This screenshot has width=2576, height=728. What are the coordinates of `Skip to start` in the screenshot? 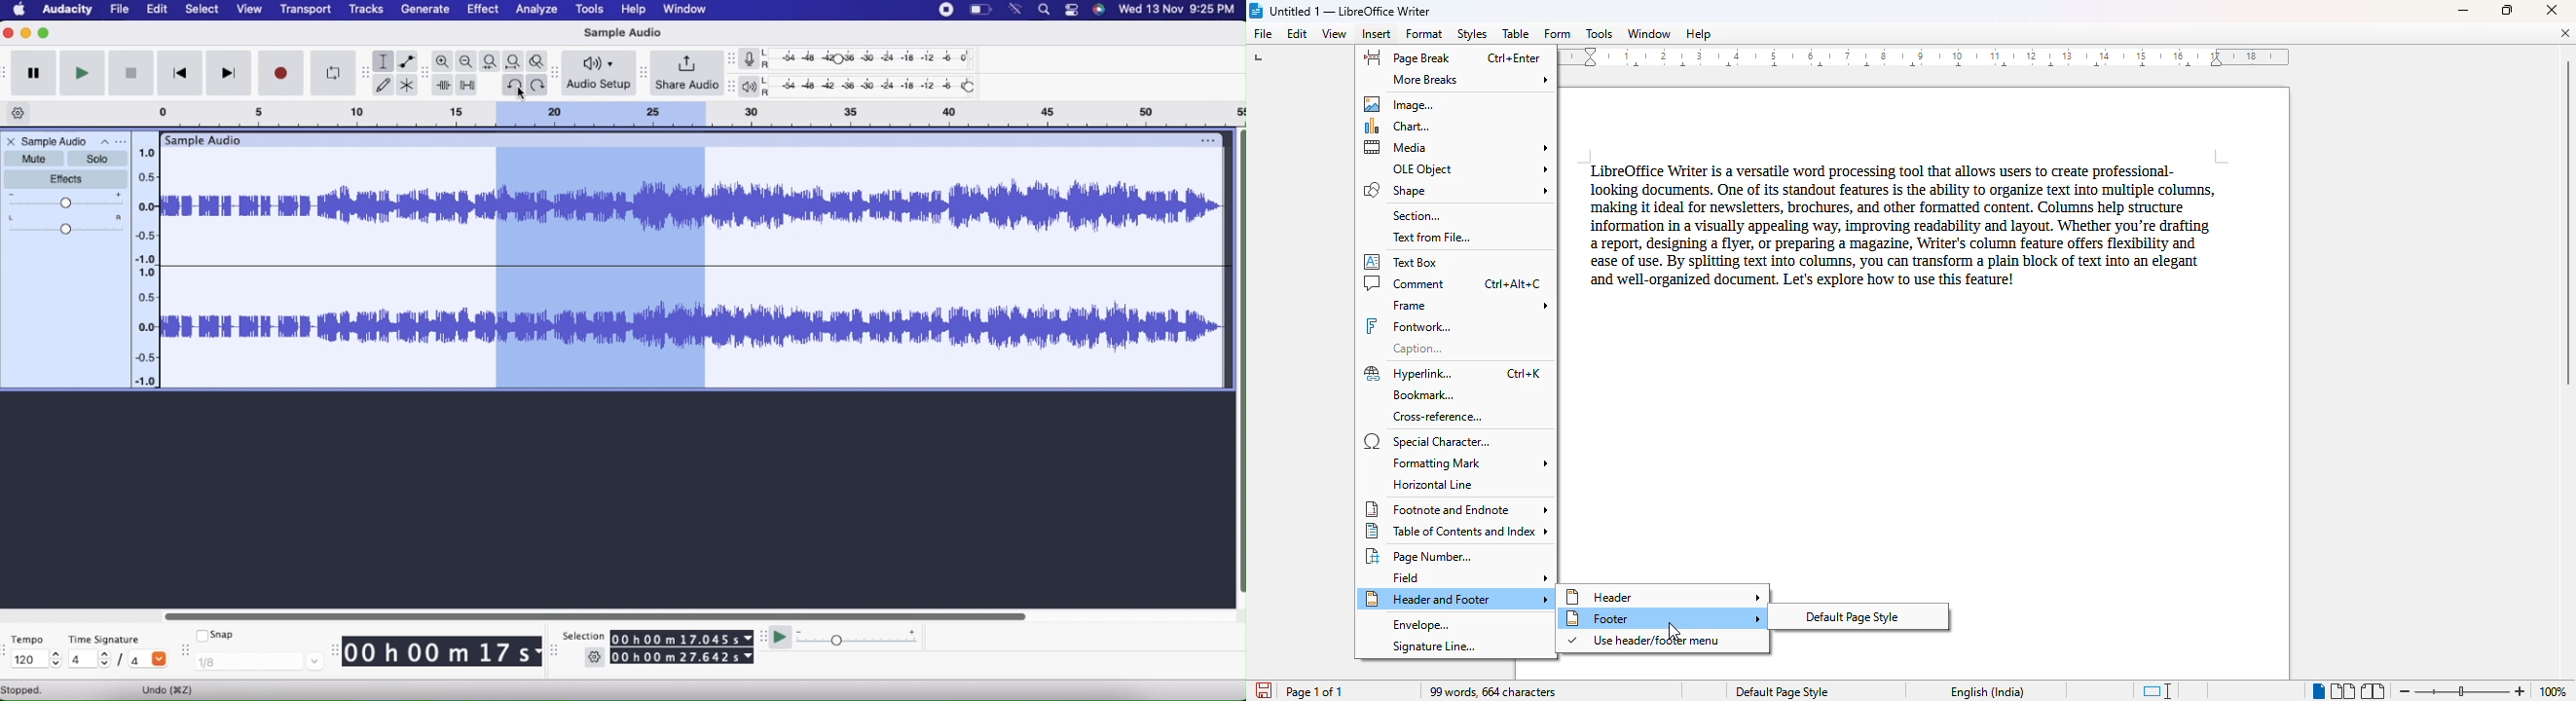 It's located at (179, 73).